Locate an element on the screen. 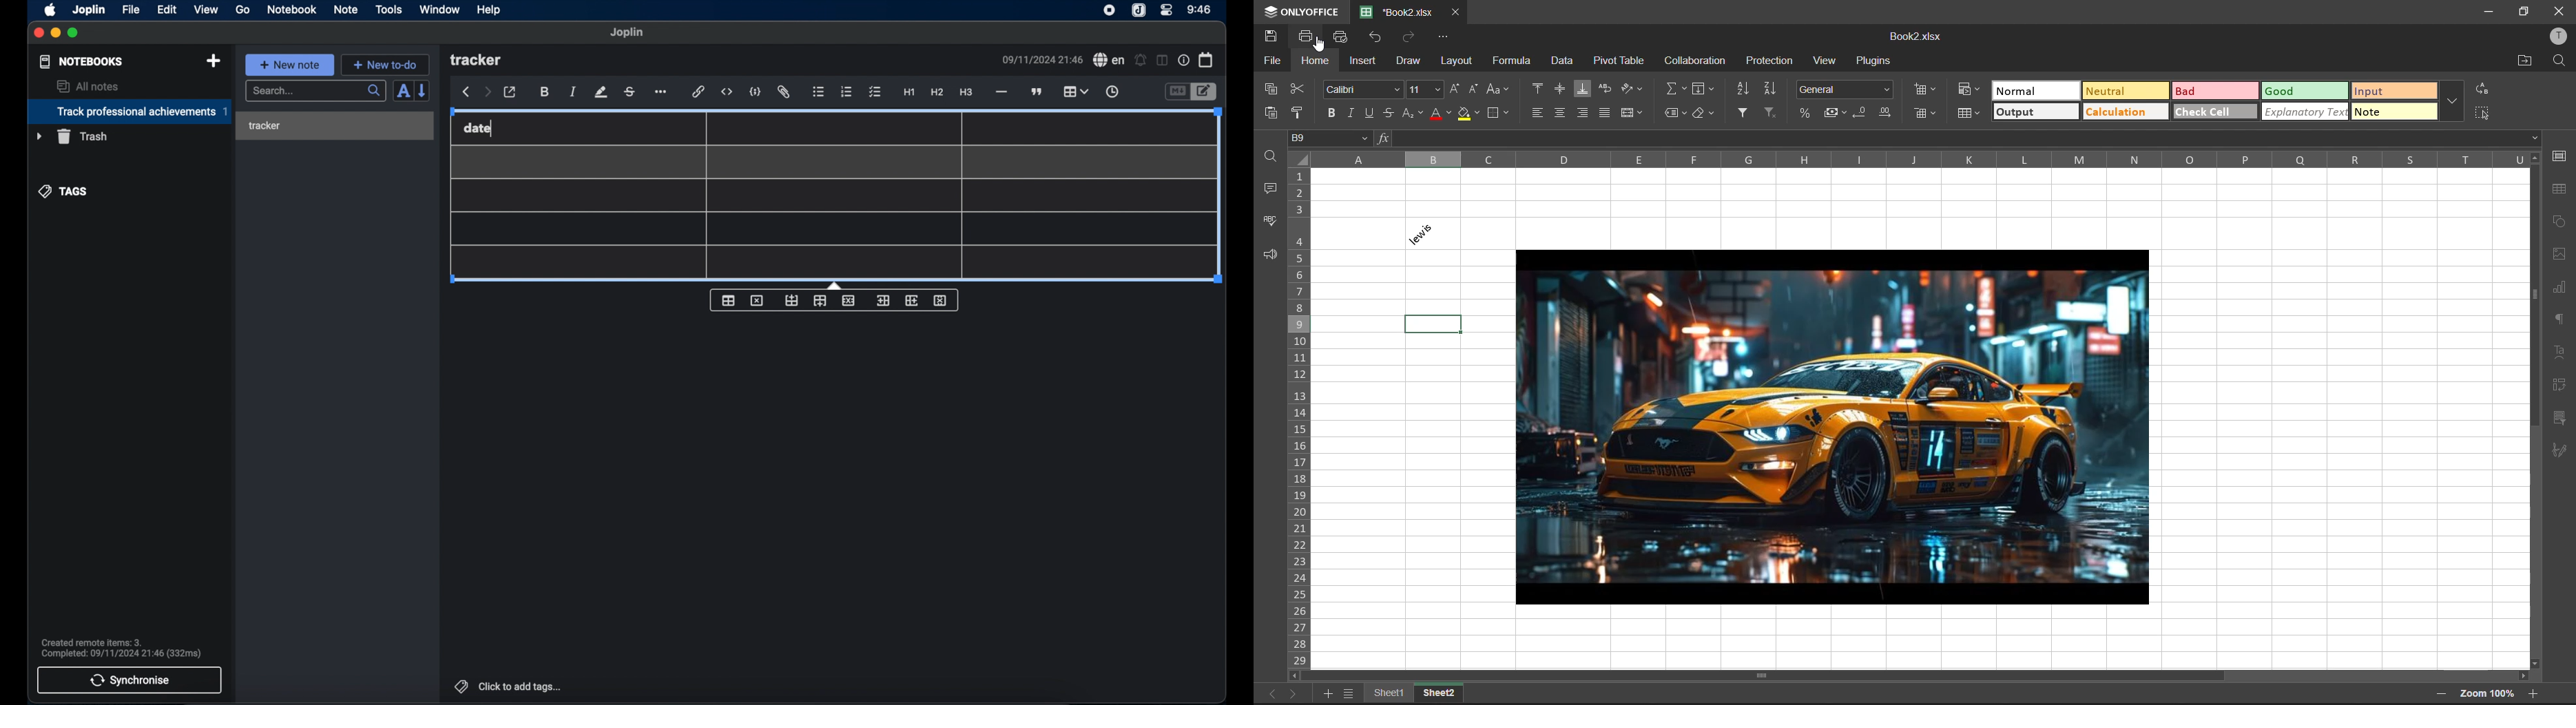  tracker is located at coordinates (264, 126).